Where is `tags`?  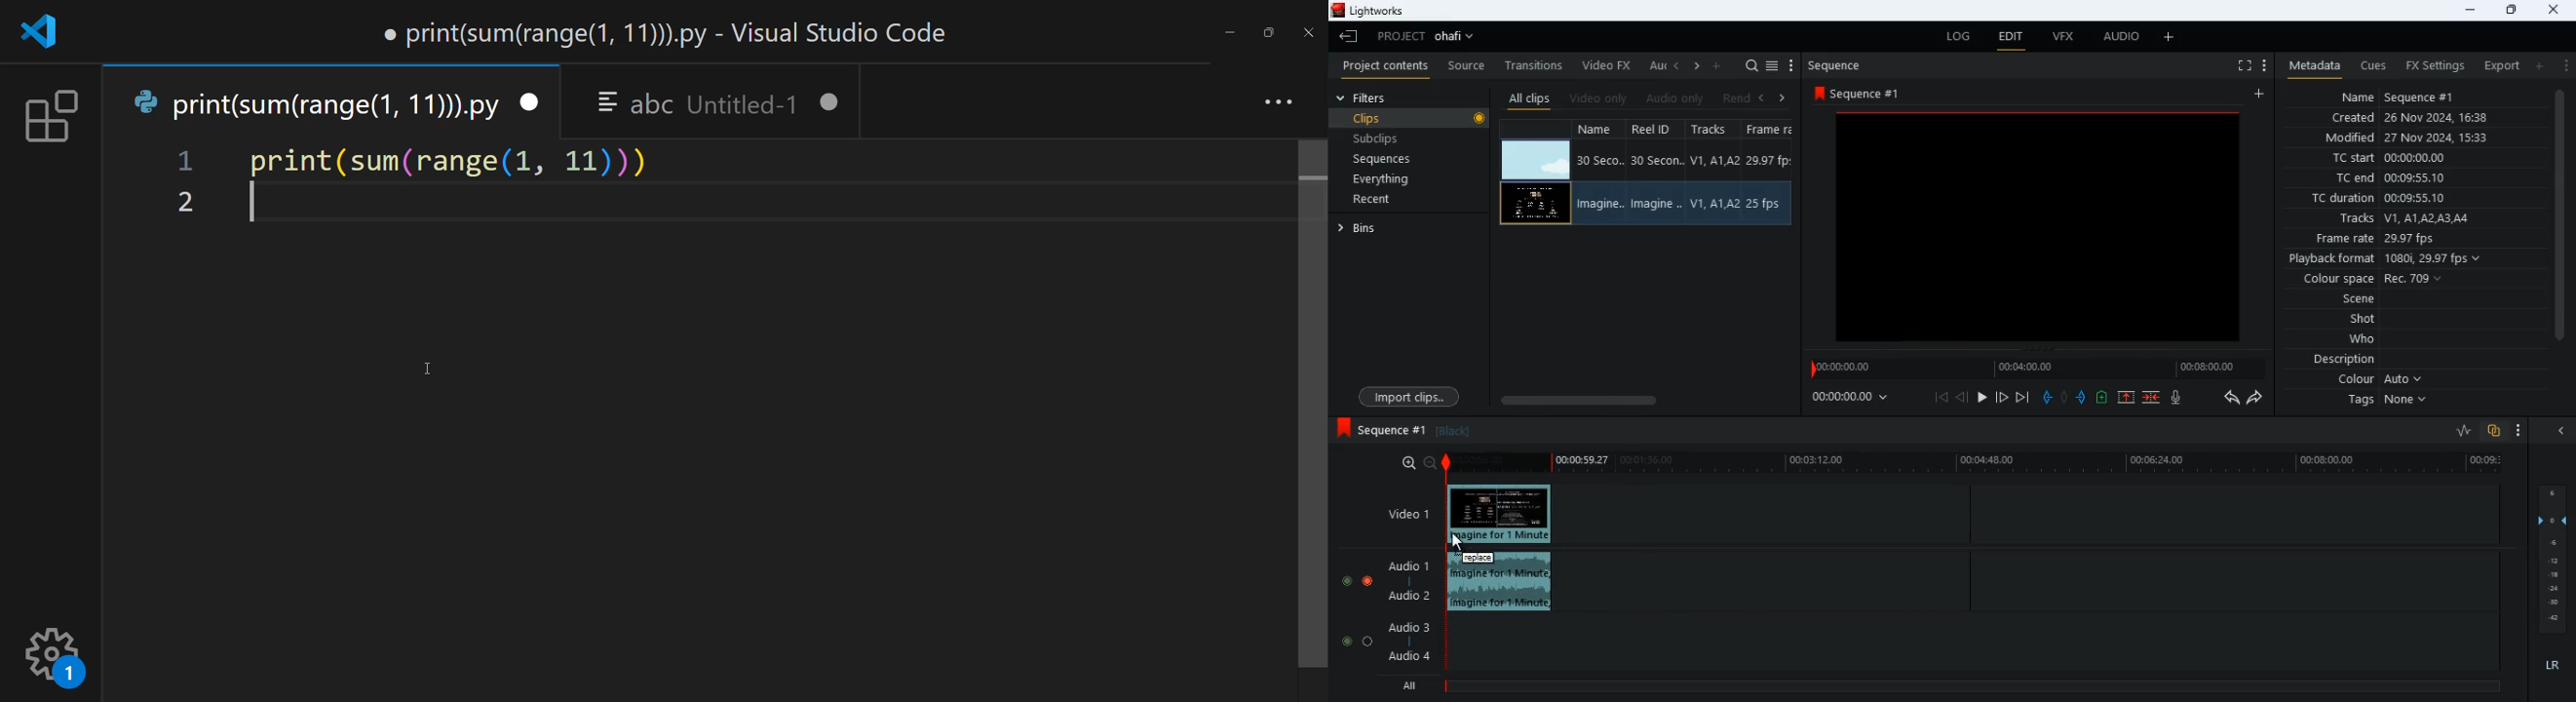
tags is located at coordinates (2384, 406).